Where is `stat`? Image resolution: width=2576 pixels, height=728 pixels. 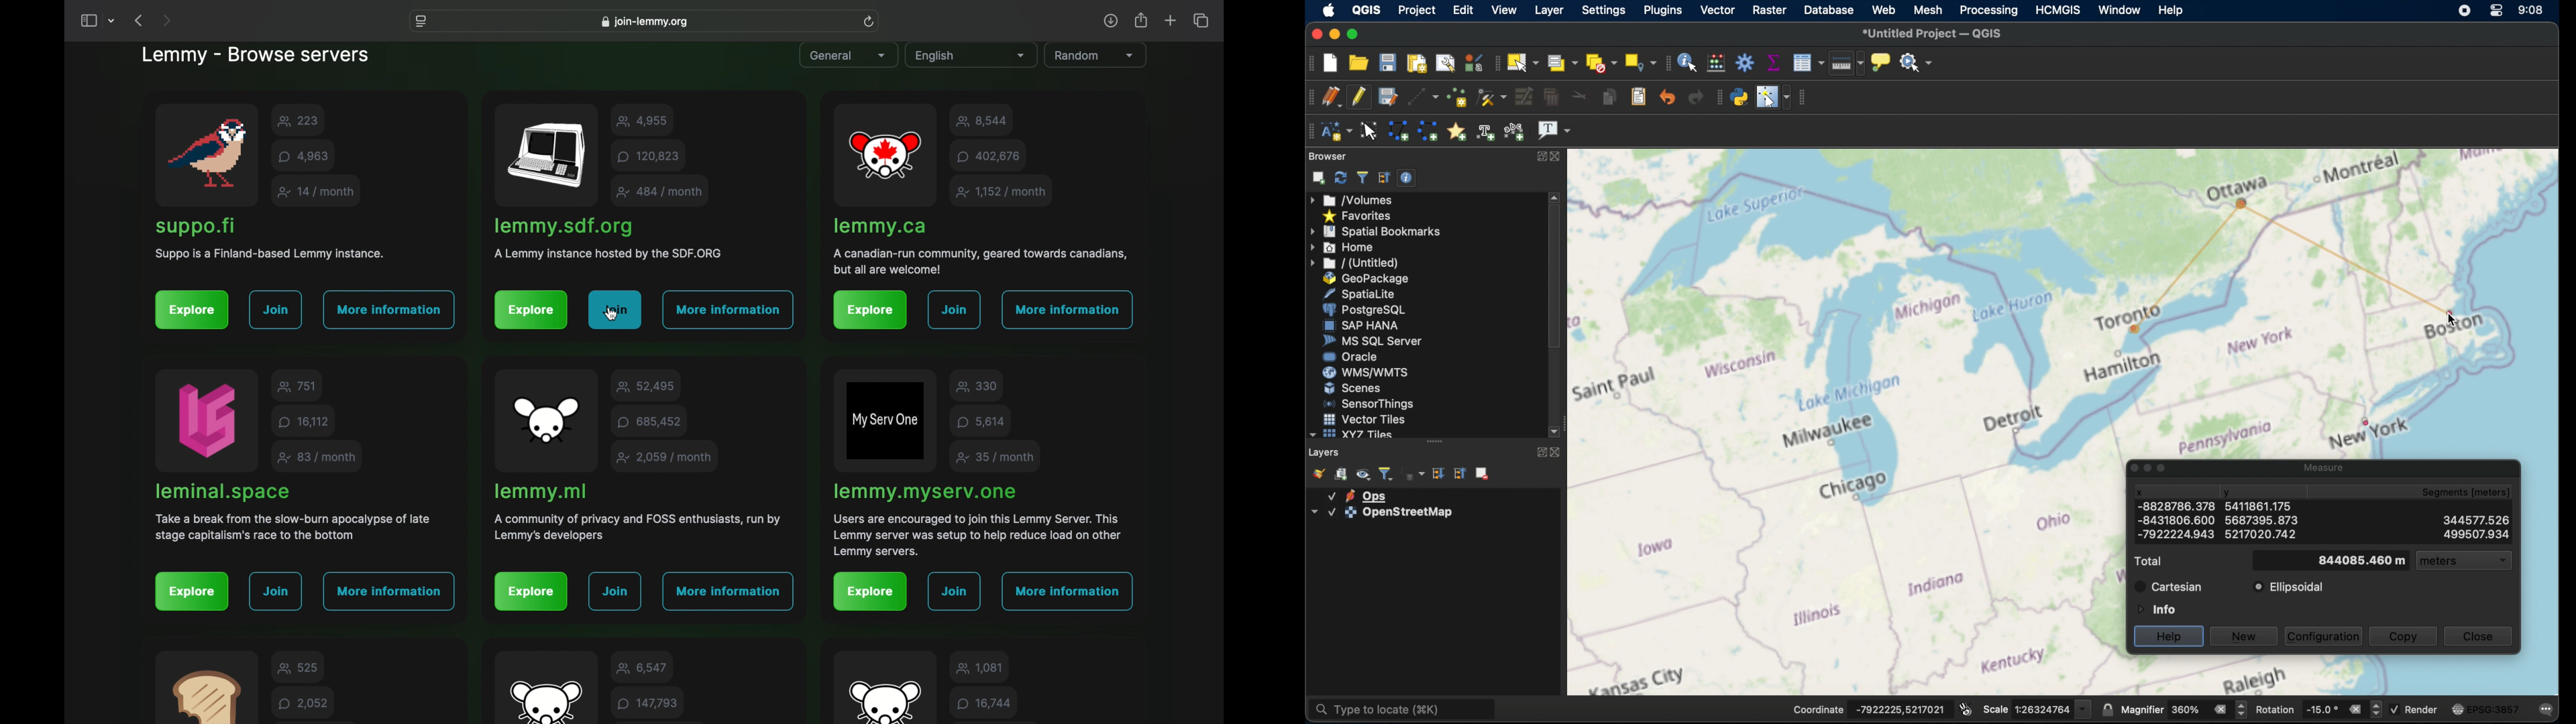 stat is located at coordinates (664, 458).